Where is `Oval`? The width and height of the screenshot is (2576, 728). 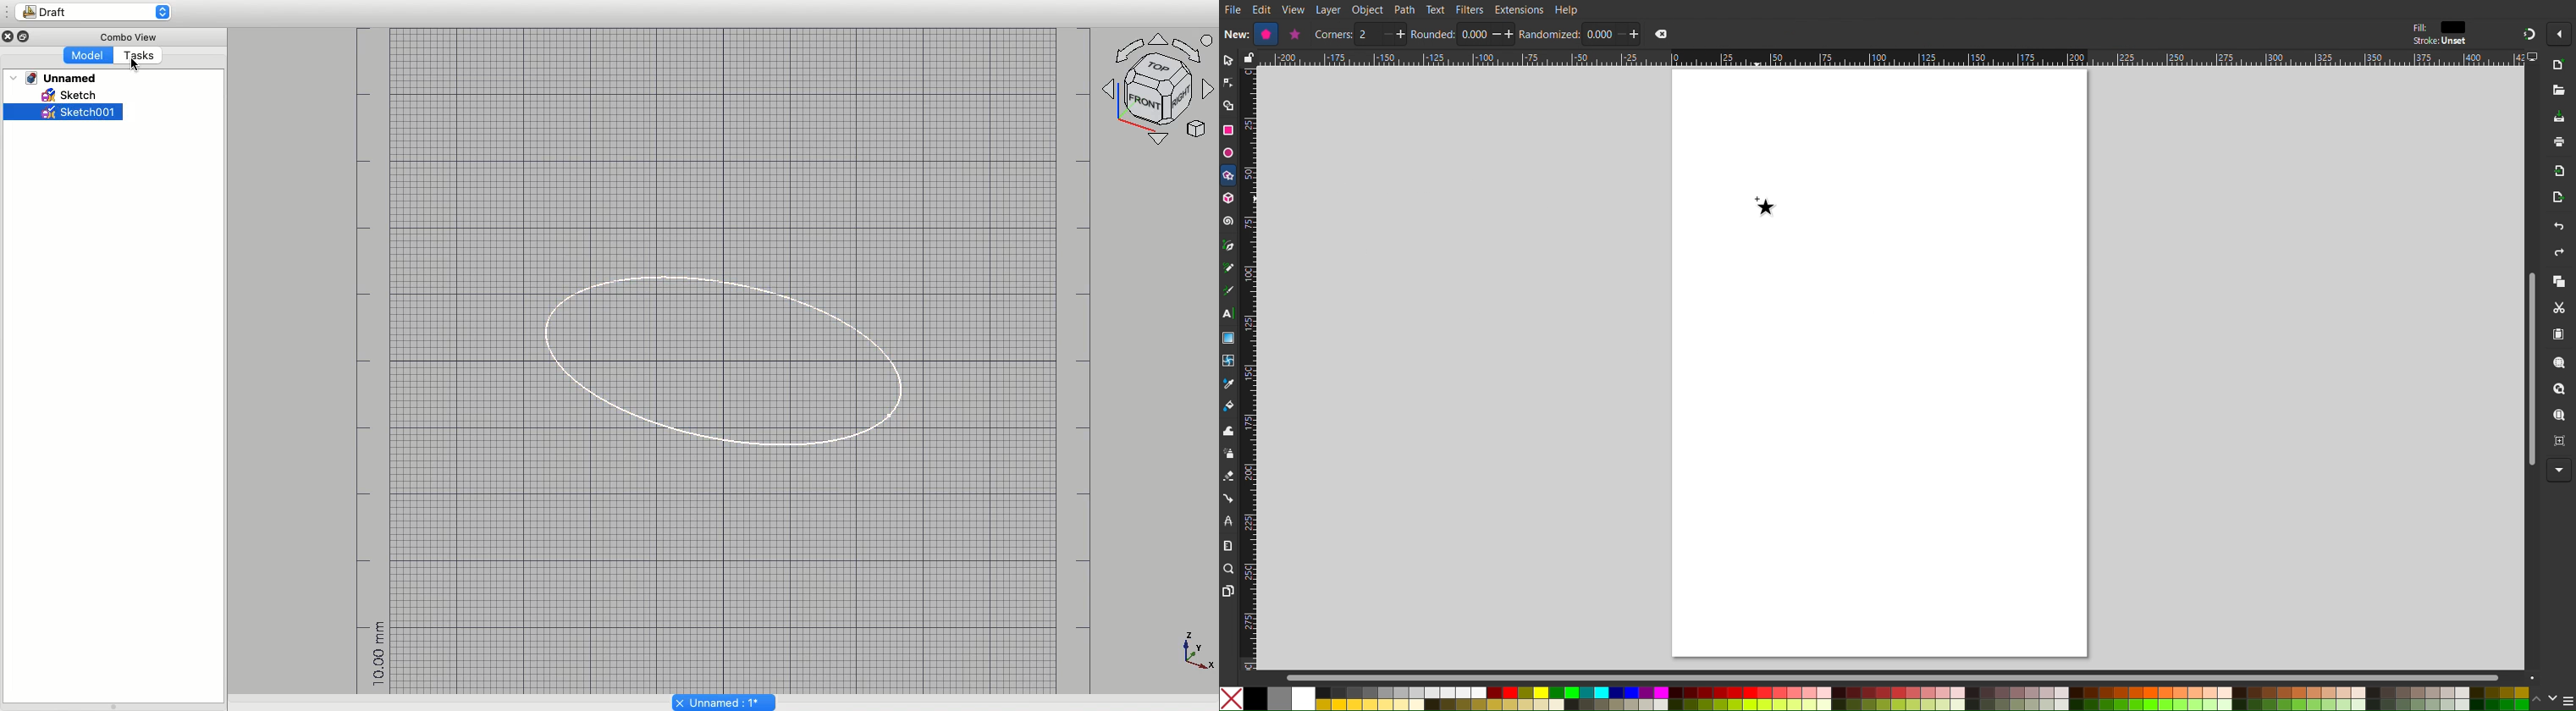
Oval is located at coordinates (718, 356).